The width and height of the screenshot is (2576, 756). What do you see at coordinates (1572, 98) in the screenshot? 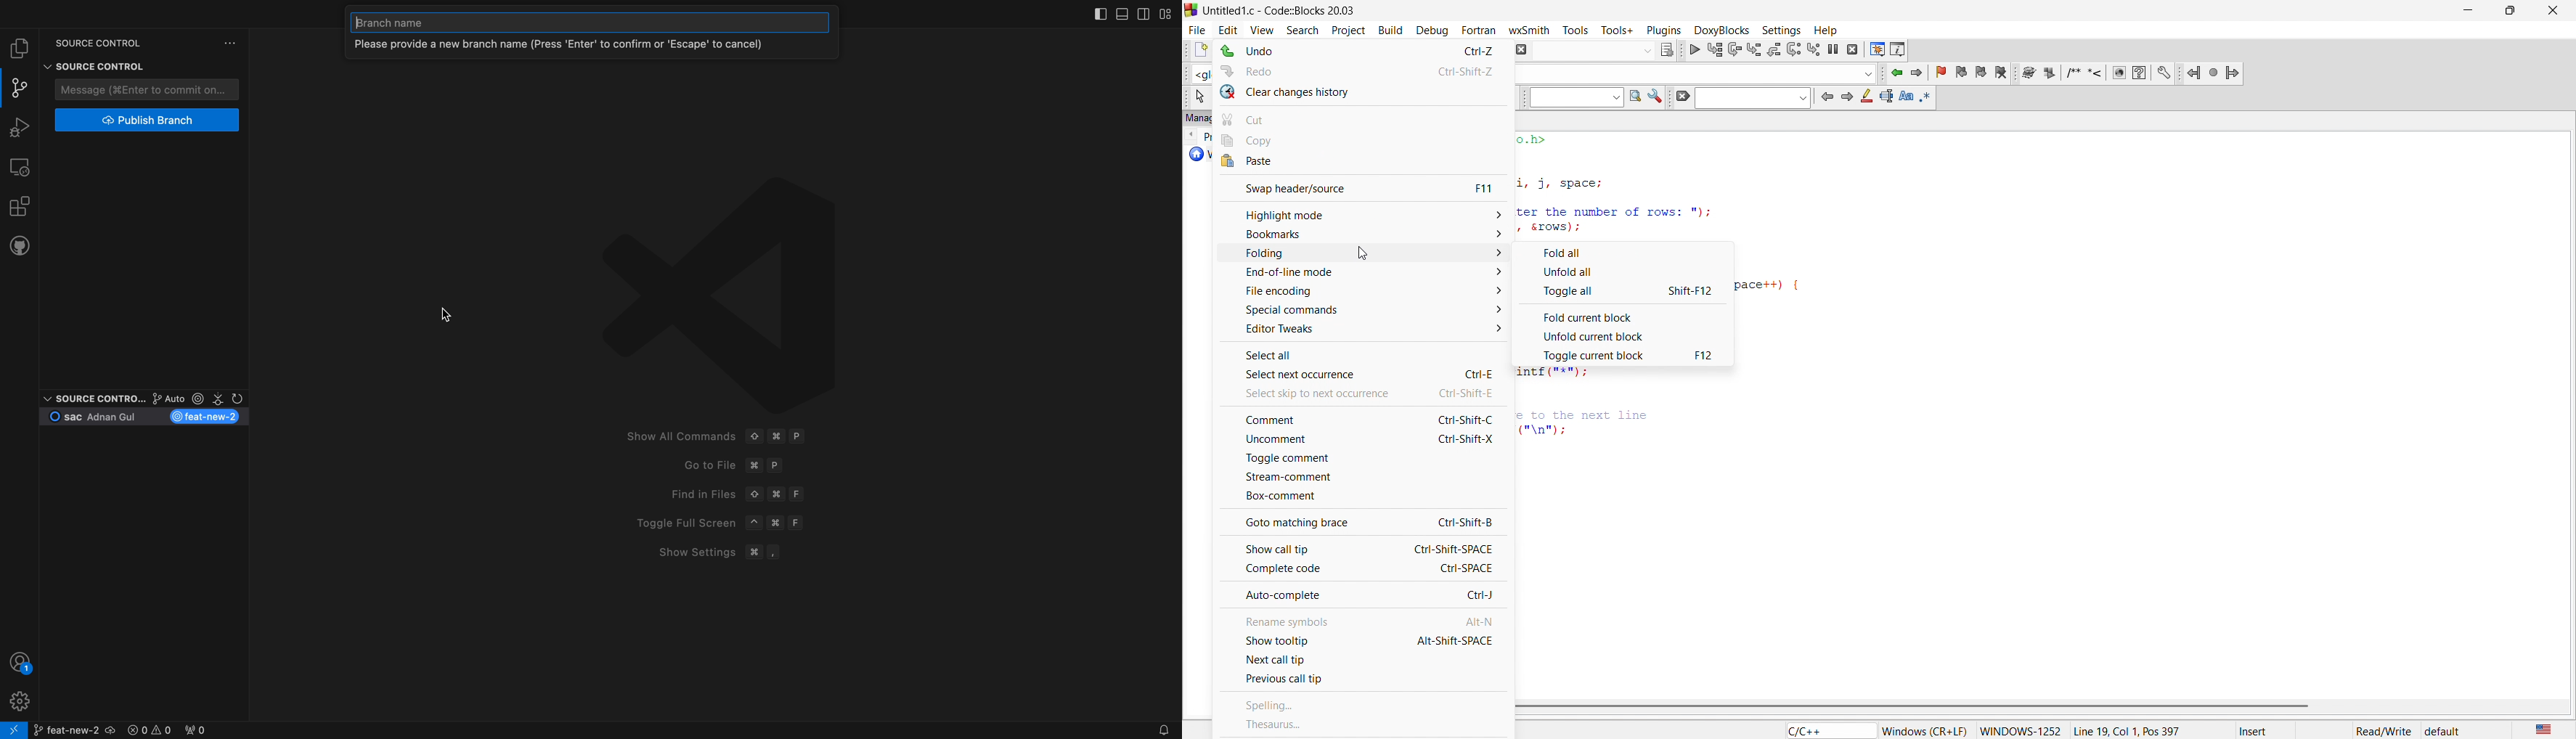
I see `search box` at bounding box center [1572, 98].